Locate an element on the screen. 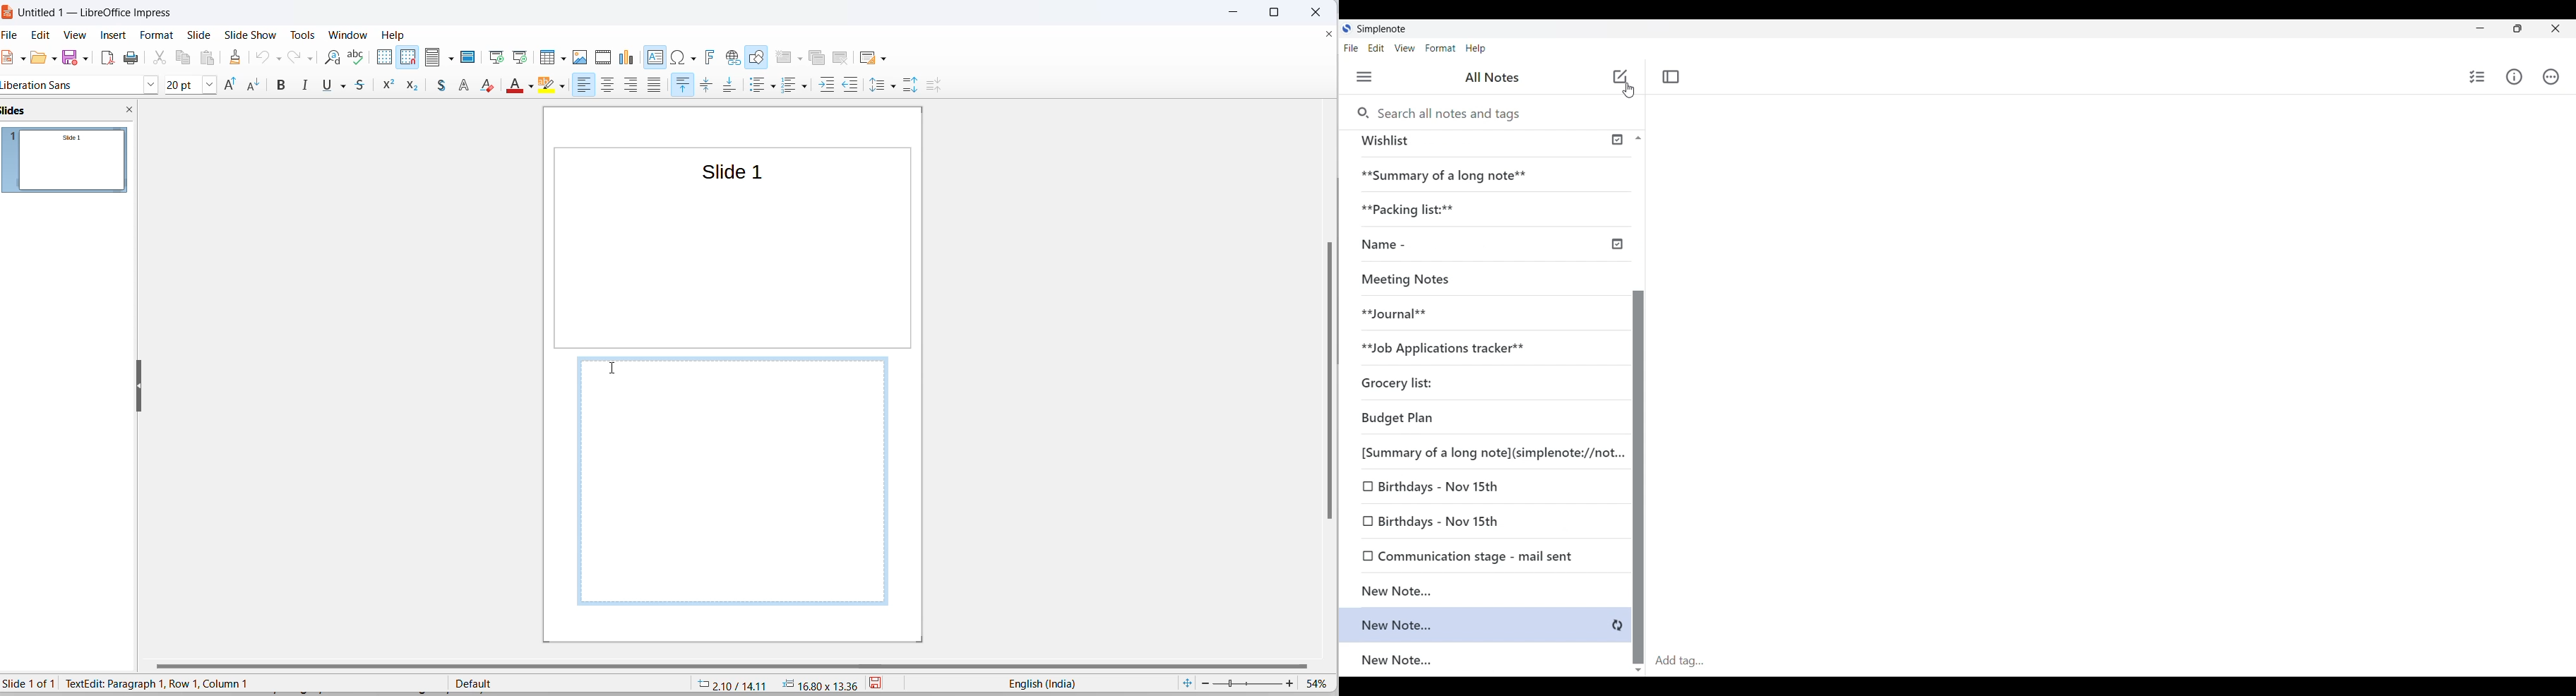 The height and width of the screenshot is (700, 2576). New note is located at coordinates (1620, 76).